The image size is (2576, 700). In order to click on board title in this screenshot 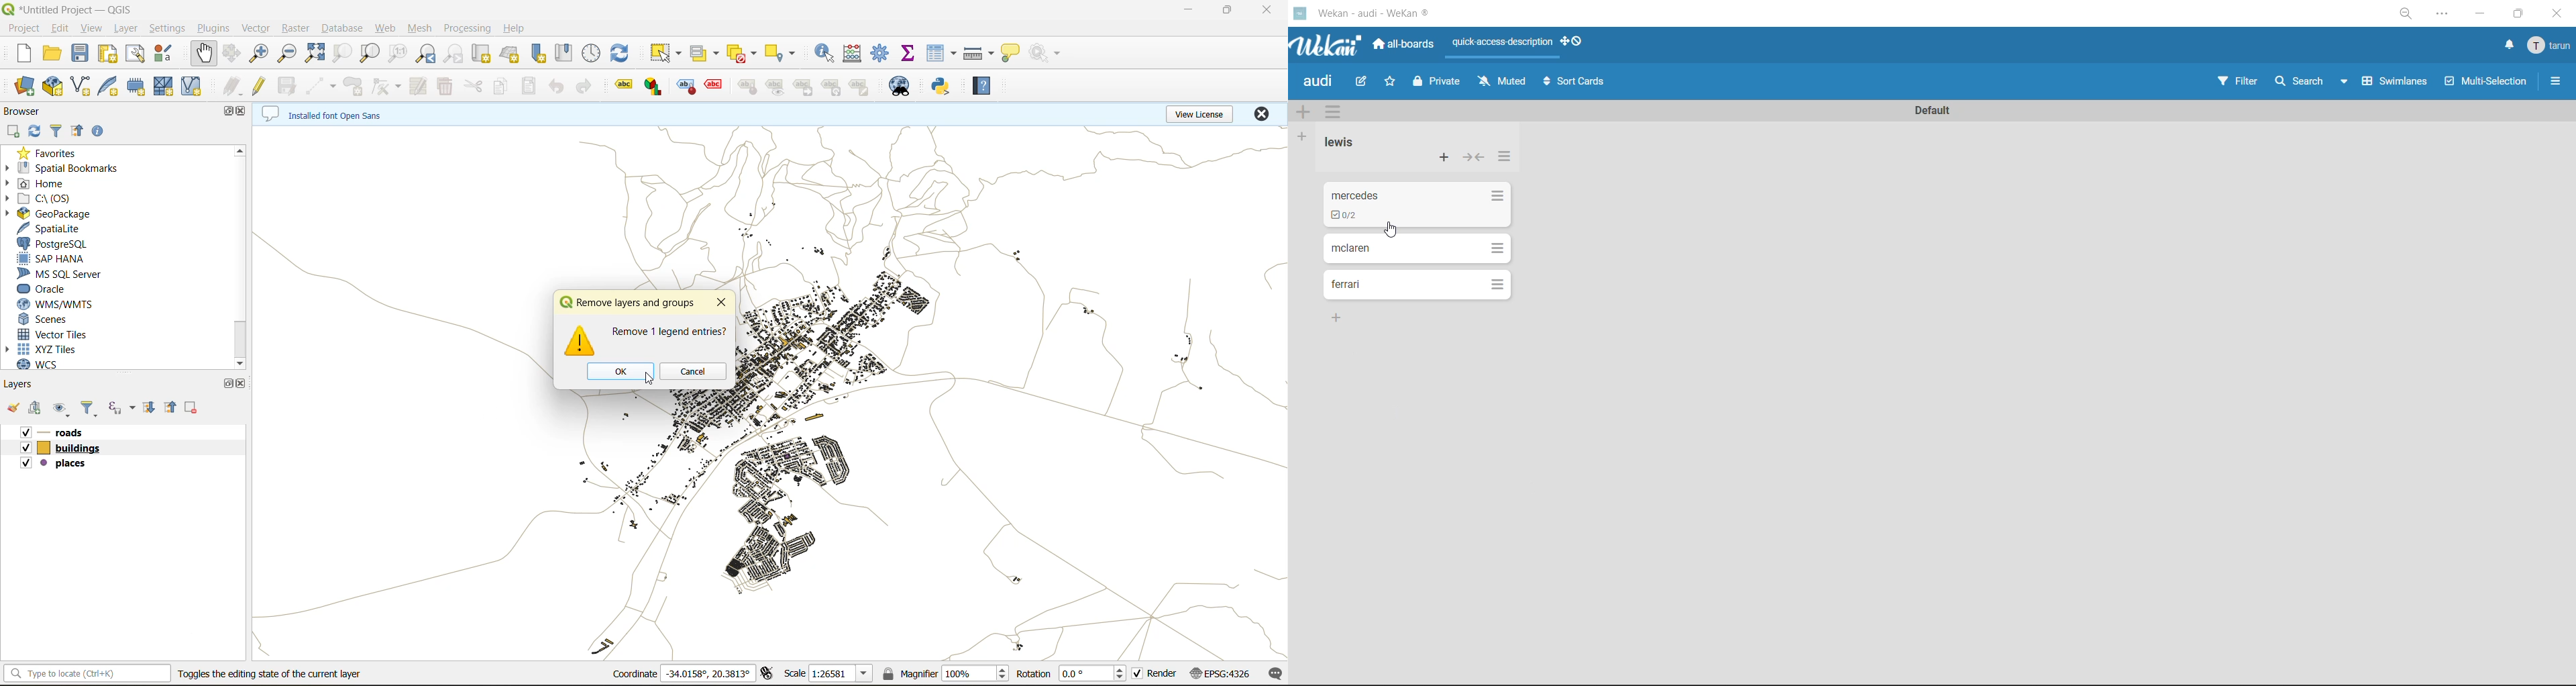, I will do `click(1320, 83)`.